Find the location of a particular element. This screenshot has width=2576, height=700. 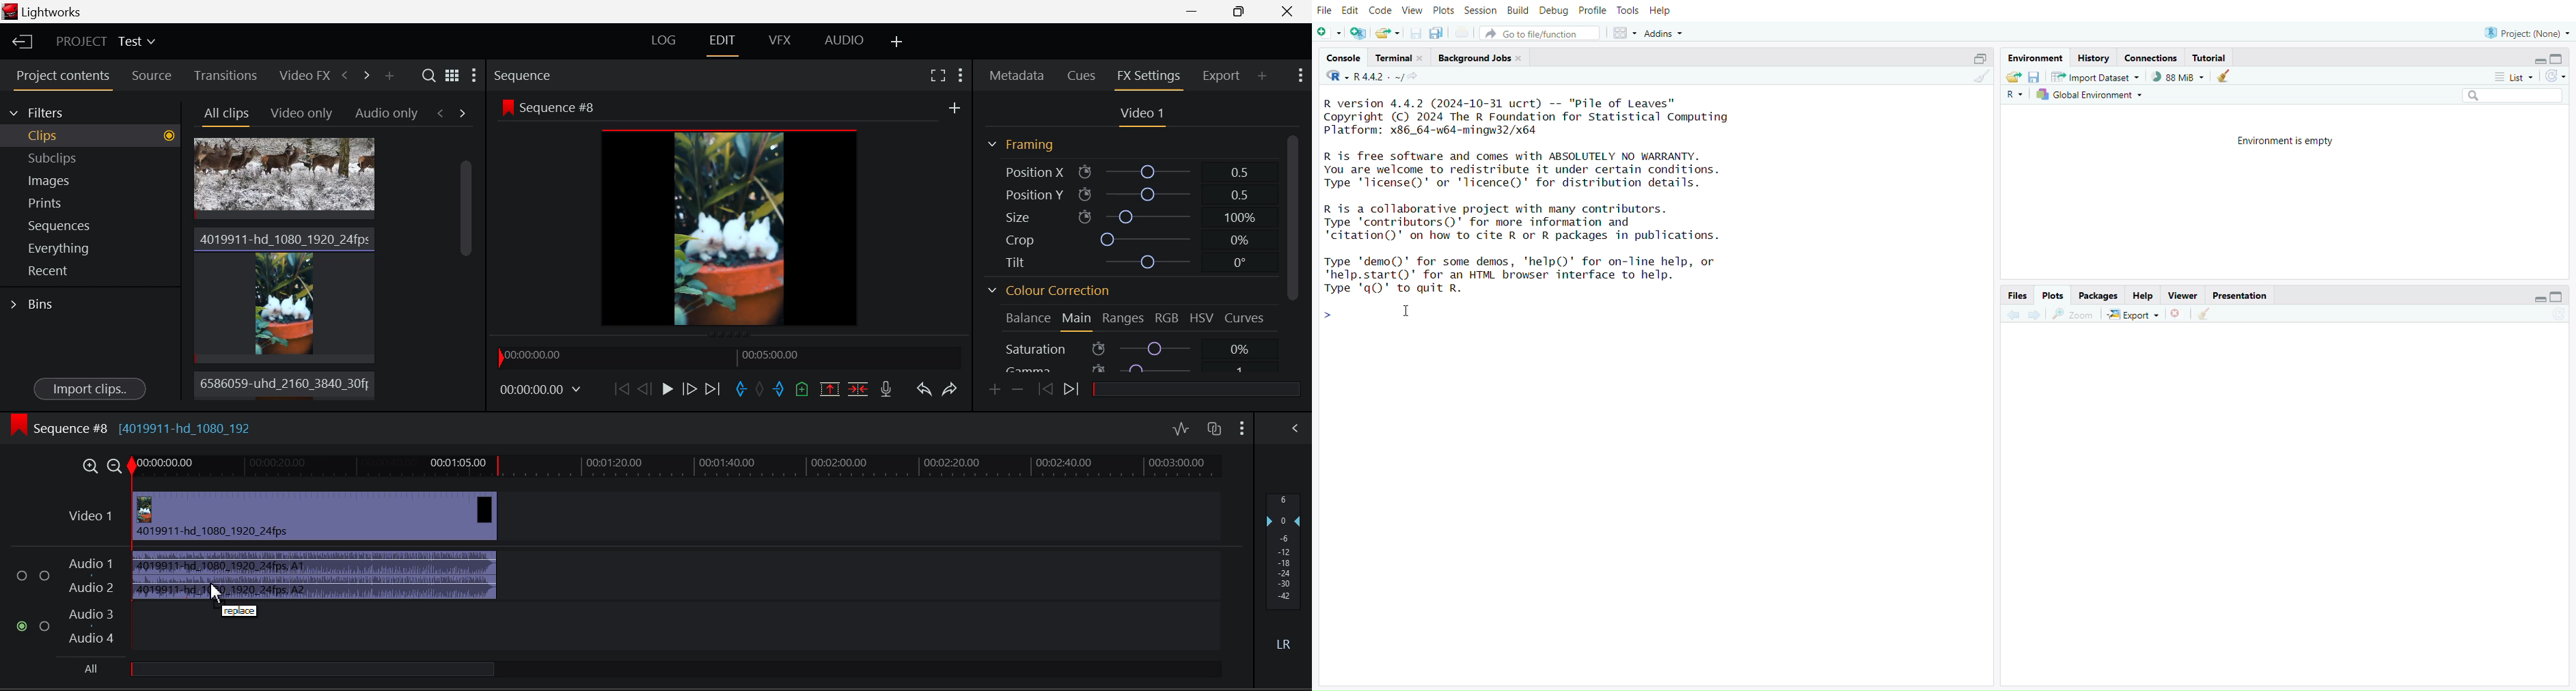

session is located at coordinates (1481, 9).